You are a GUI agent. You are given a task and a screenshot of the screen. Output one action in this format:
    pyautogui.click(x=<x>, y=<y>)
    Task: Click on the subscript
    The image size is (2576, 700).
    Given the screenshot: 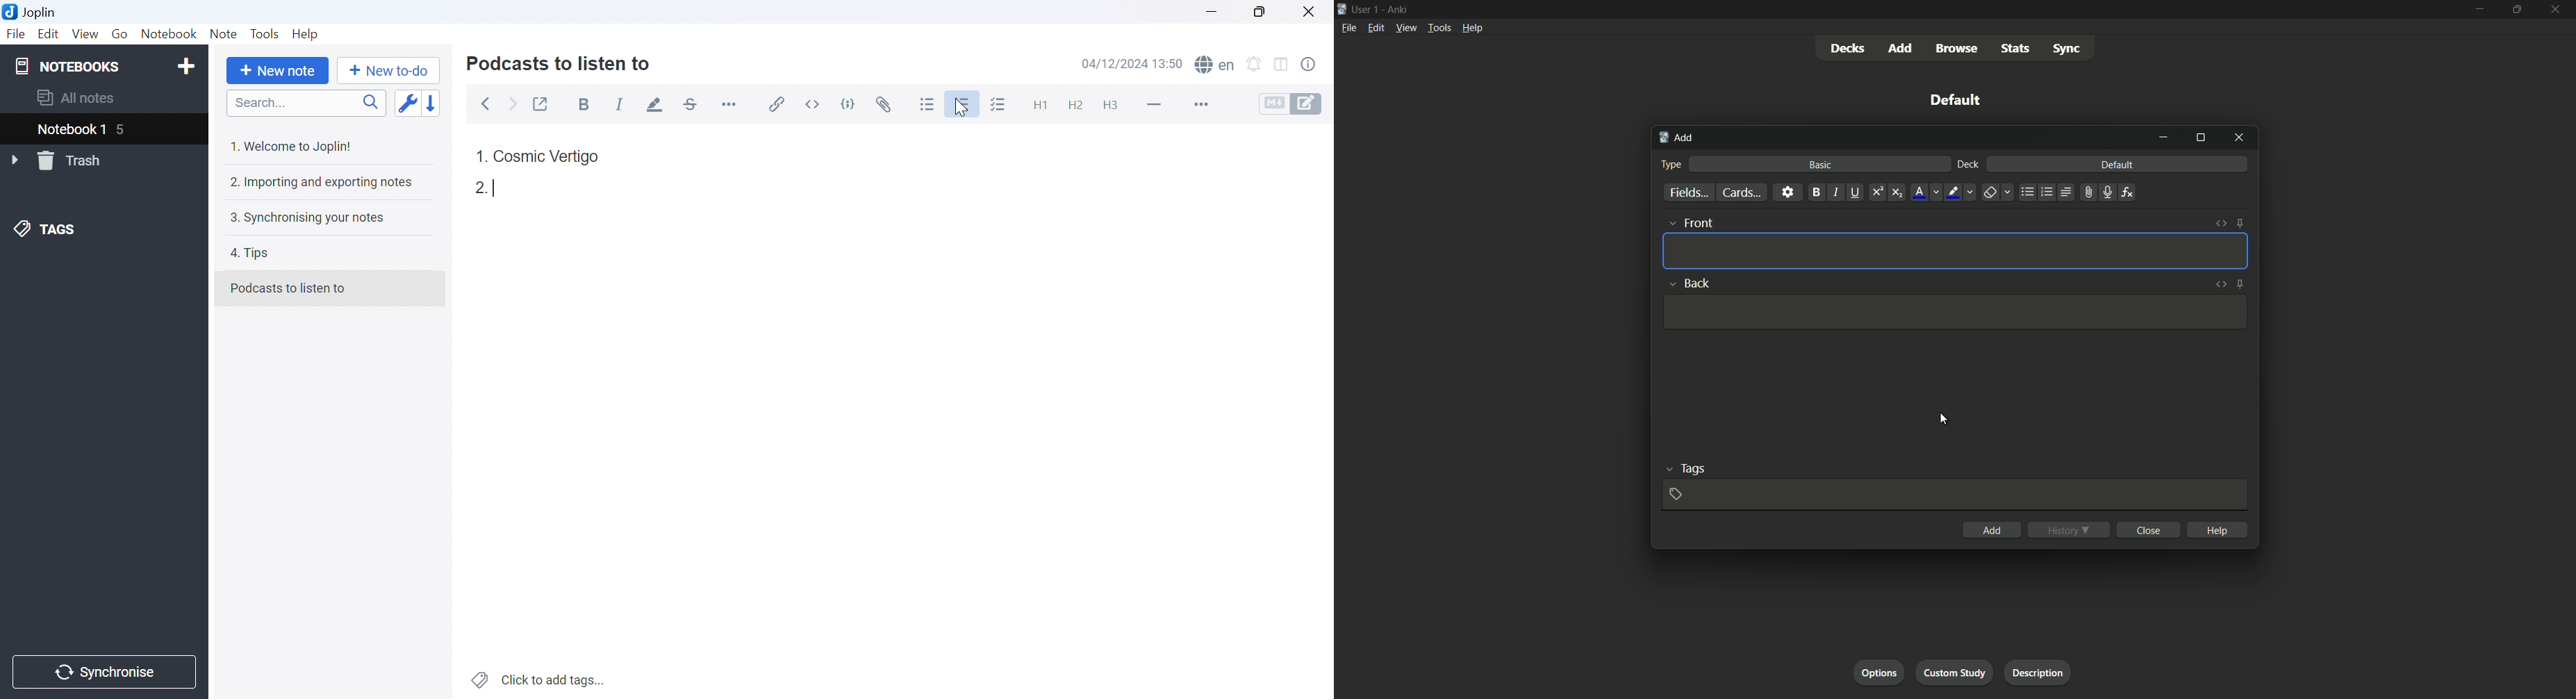 What is the action you would take?
    pyautogui.click(x=1897, y=192)
    